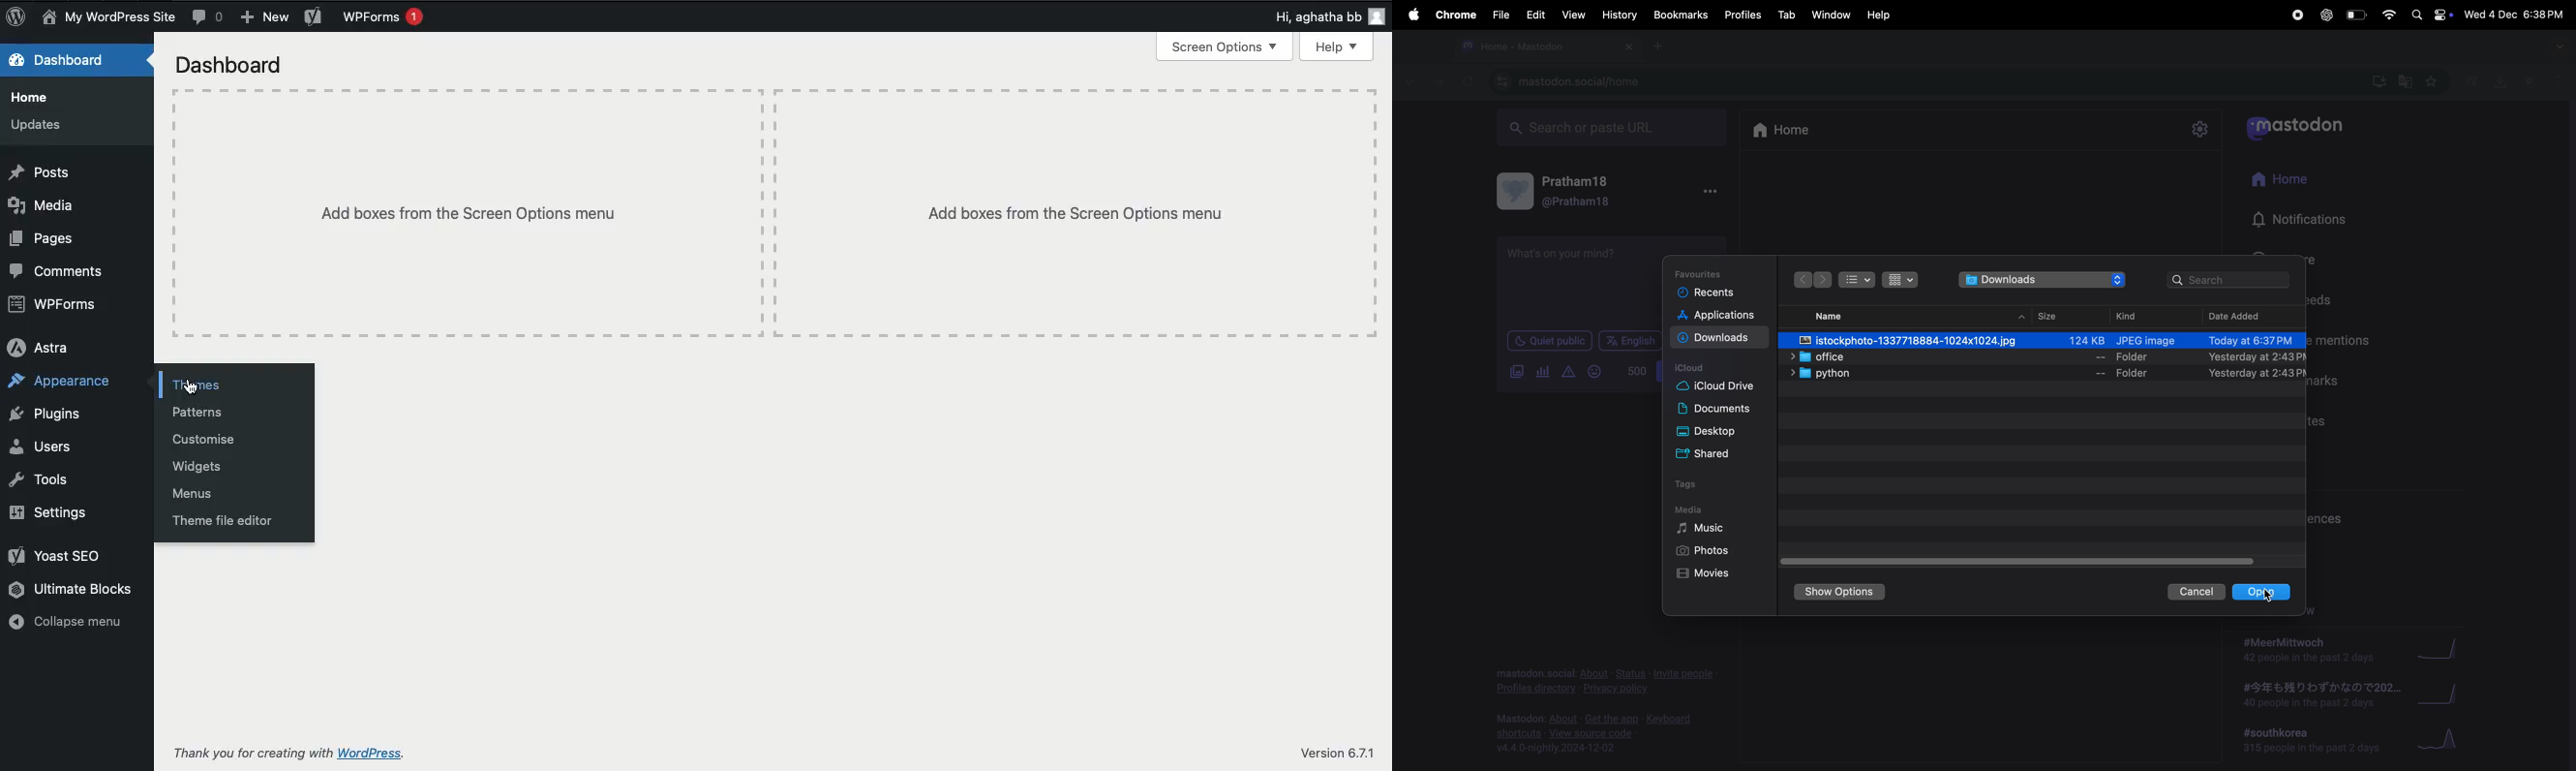  What do you see at coordinates (1787, 15) in the screenshot?
I see `tab` at bounding box center [1787, 15].